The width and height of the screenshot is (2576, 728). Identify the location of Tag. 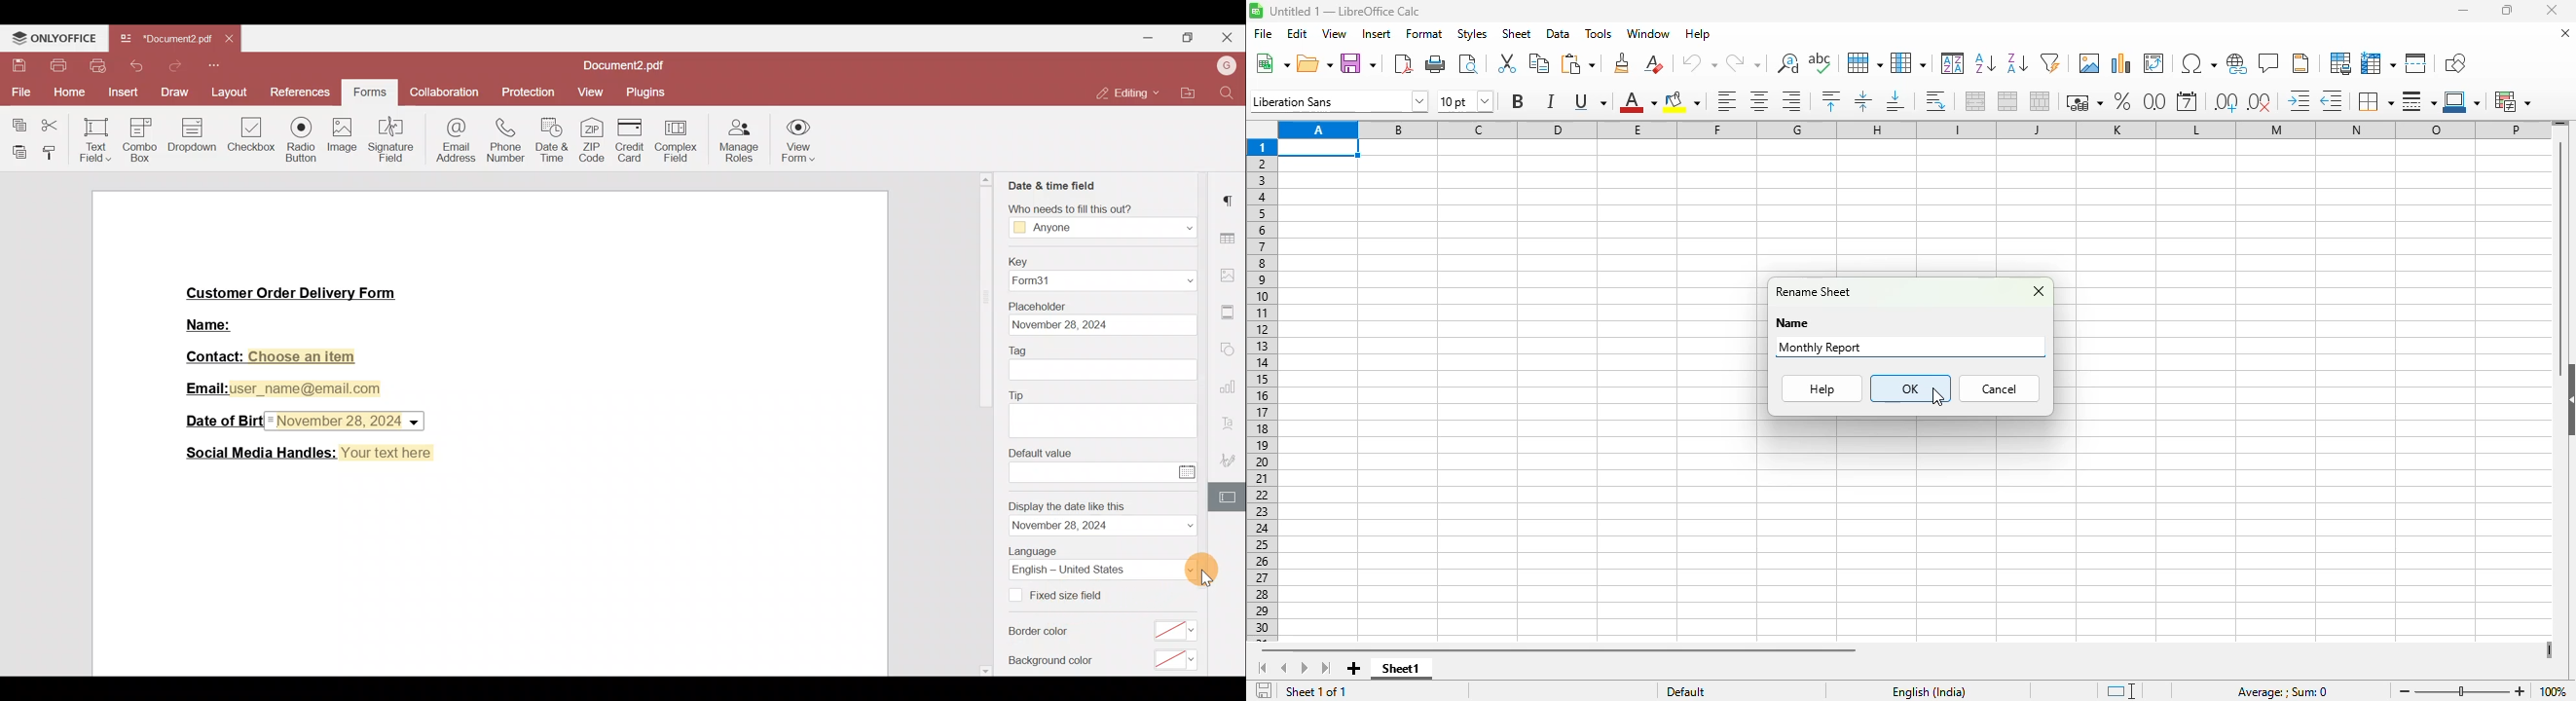
(1020, 351).